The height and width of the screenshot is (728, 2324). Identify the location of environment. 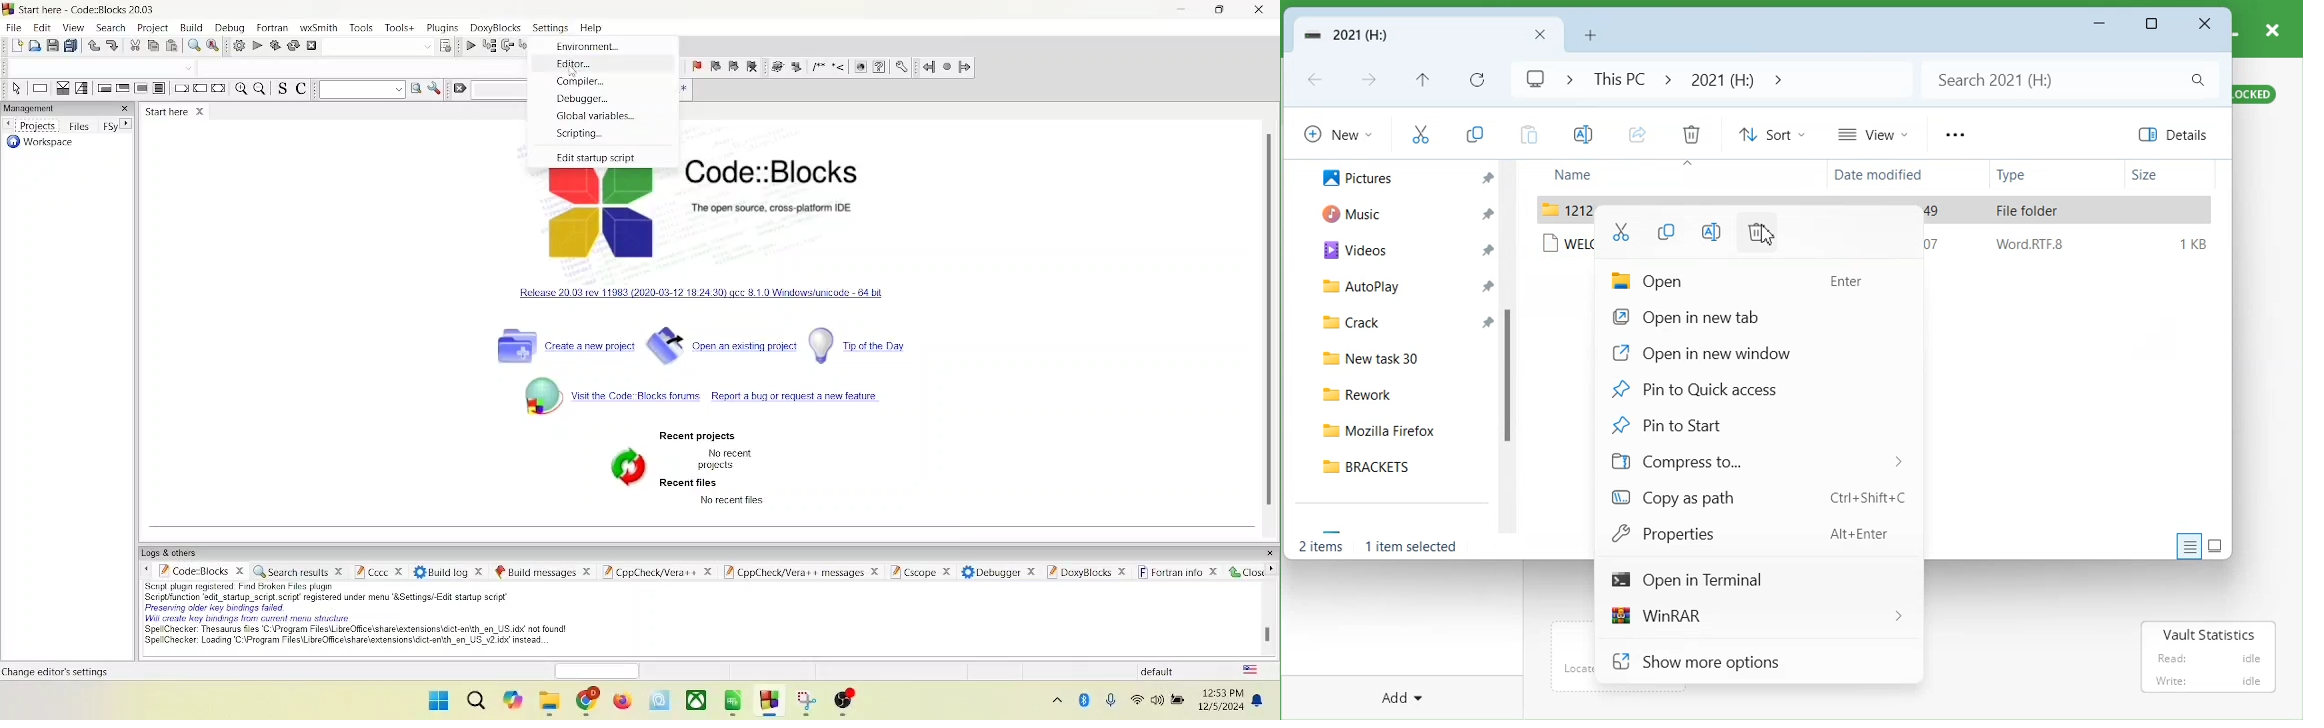
(588, 46).